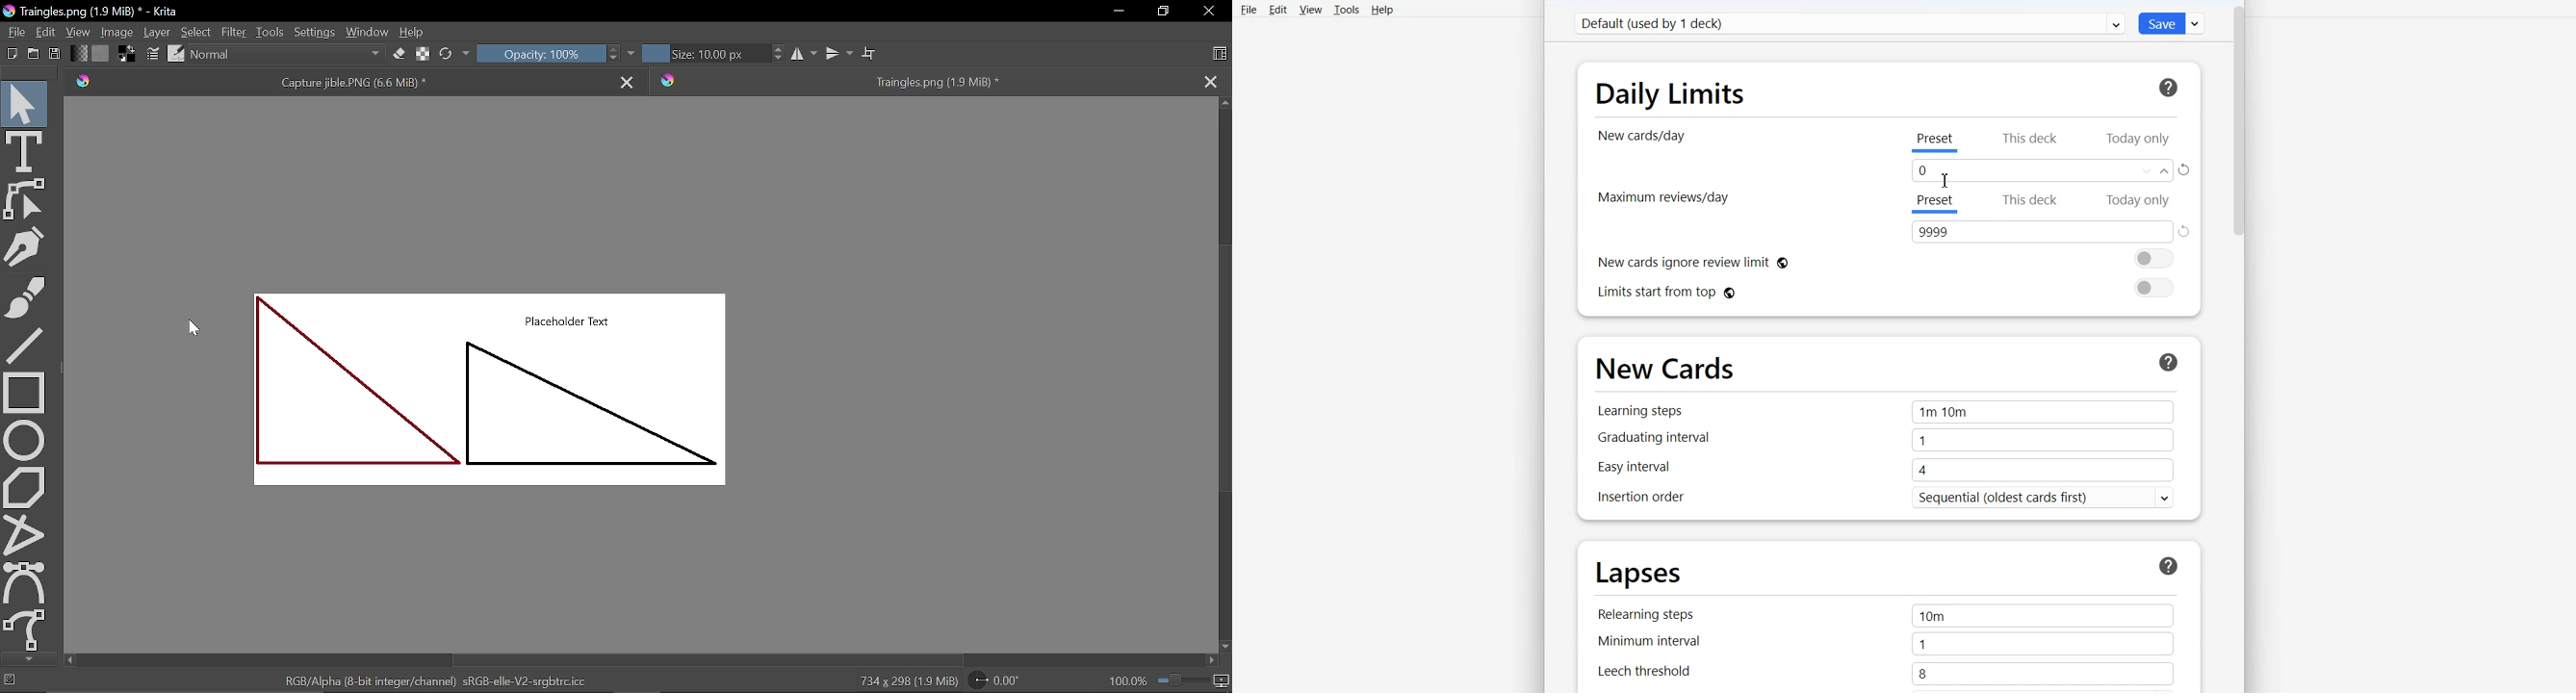 This screenshot has width=2576, height=700. I want to click on Select, so click(195, 32).